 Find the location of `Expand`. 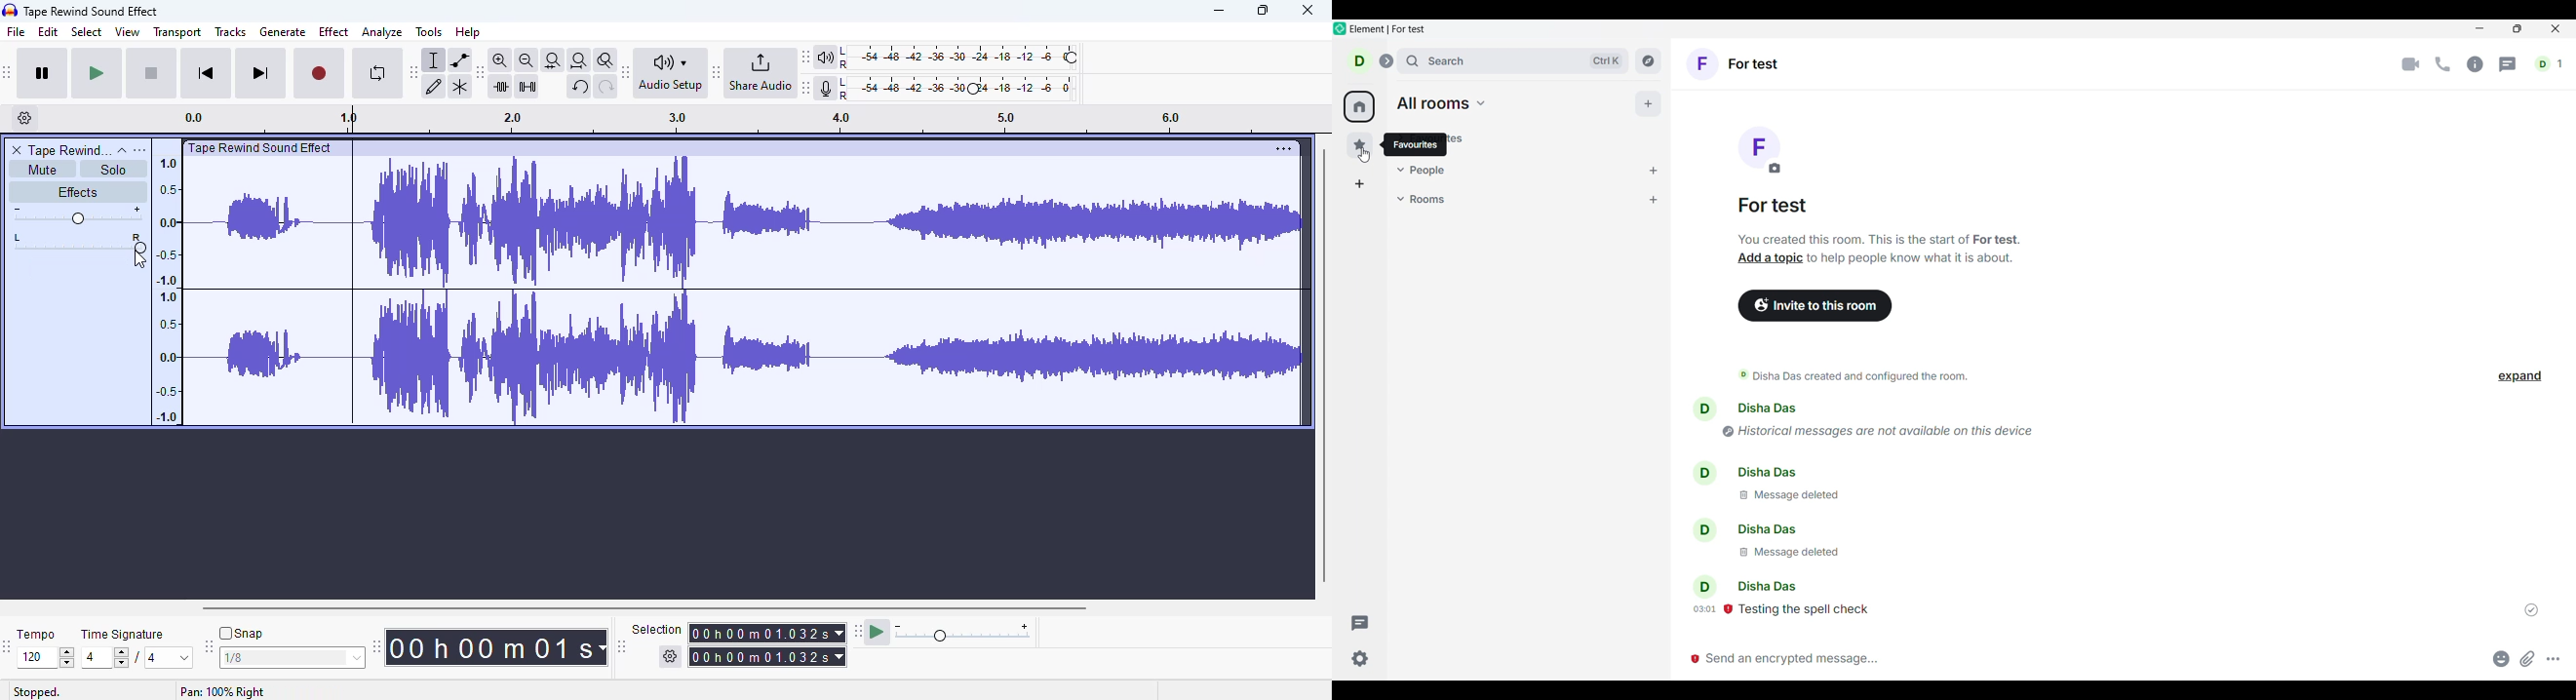

Expand is located at coordinates (1386, 61).